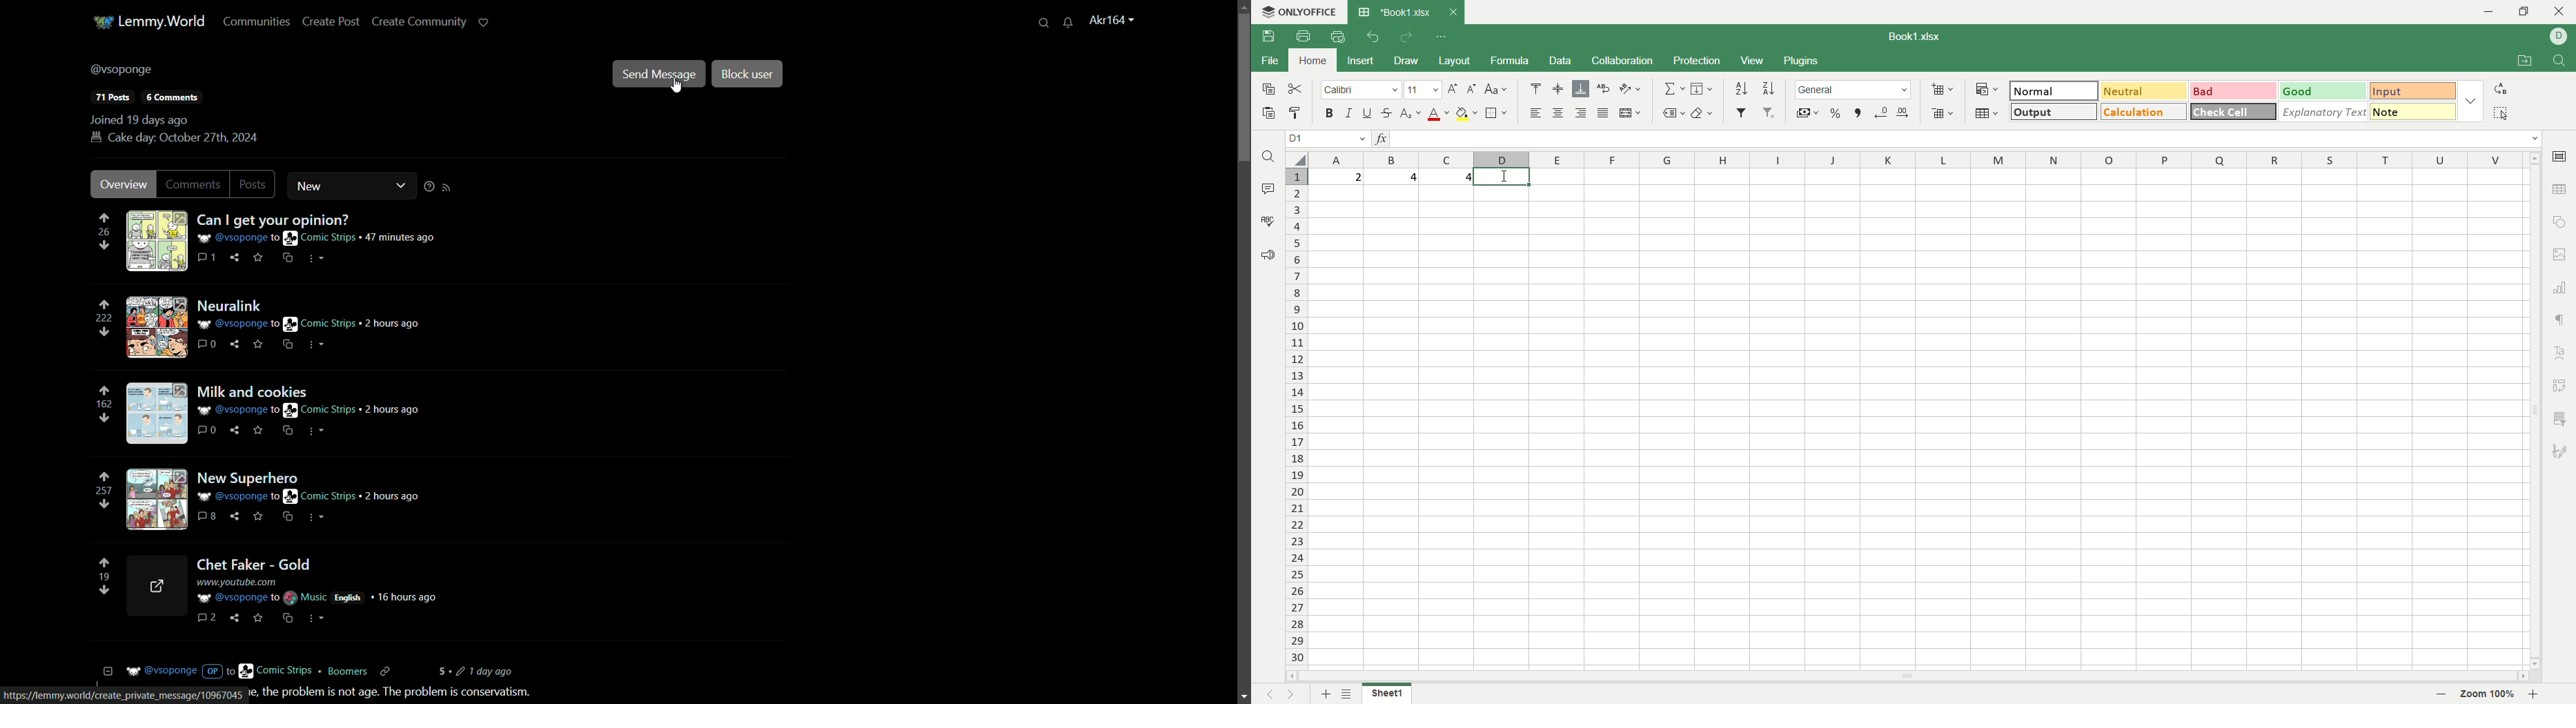  Describe the element at coordinates (175, 138) in the screenshot. I see `birthdate` at that location.